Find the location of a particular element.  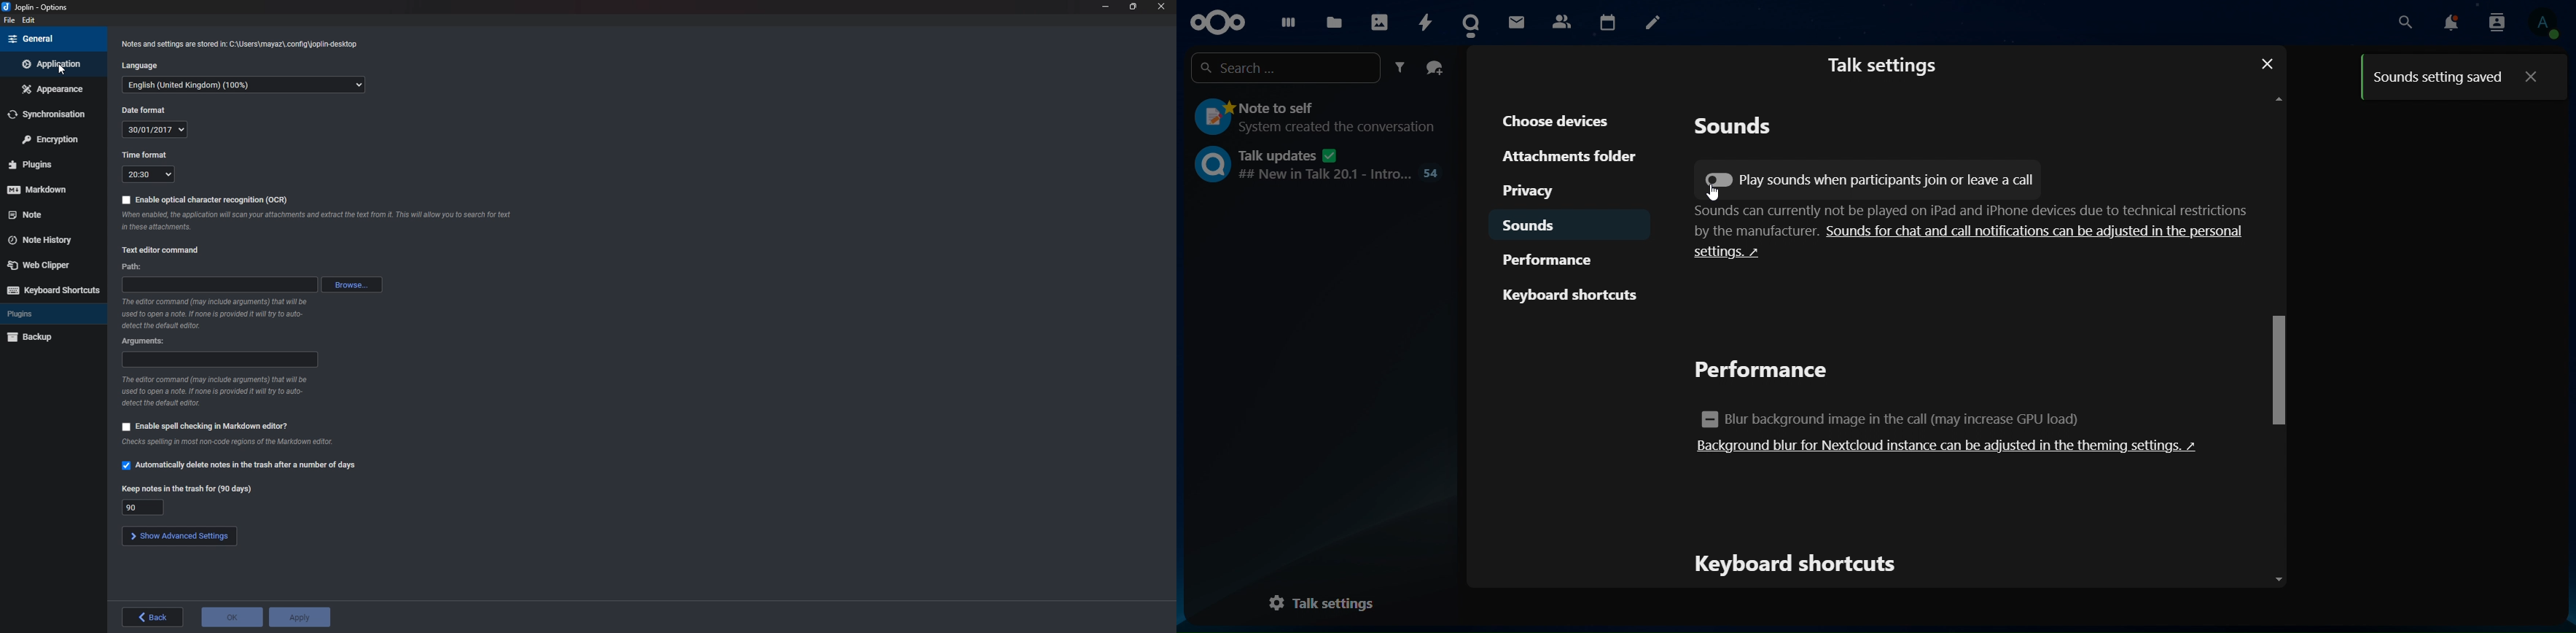

talk updates ## New in talk 20.1 - intro ...54 is located at coordinates (1318, 163).